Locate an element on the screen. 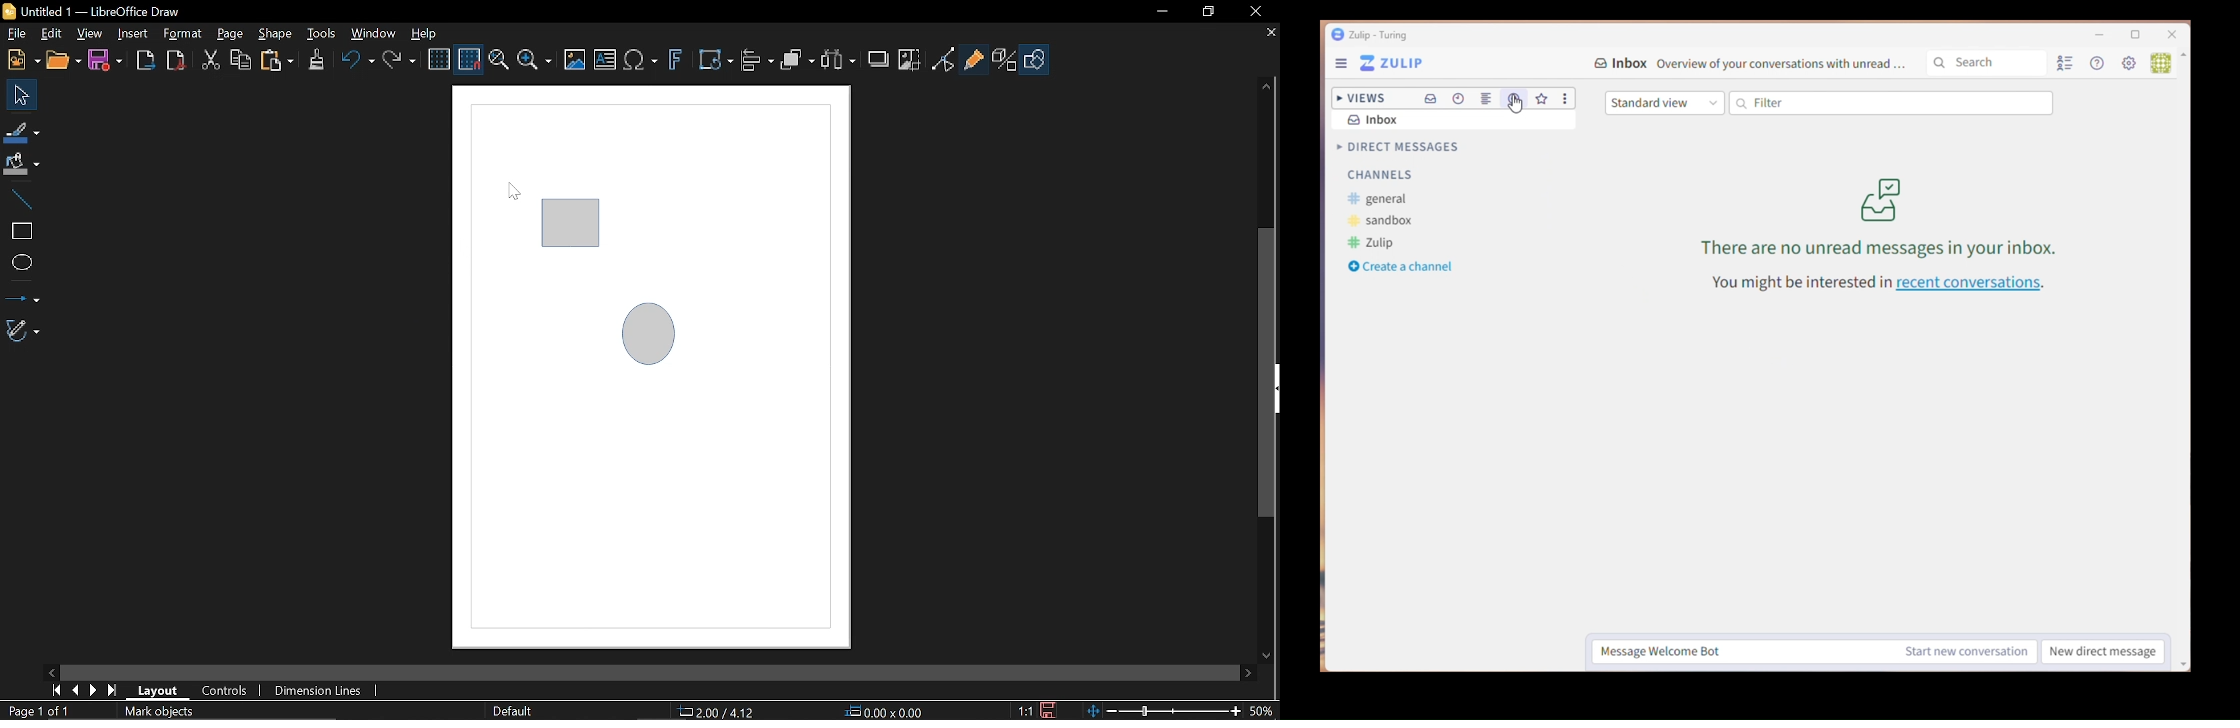 The image size is (2240, 728). New is located at coordinates (22, 59).